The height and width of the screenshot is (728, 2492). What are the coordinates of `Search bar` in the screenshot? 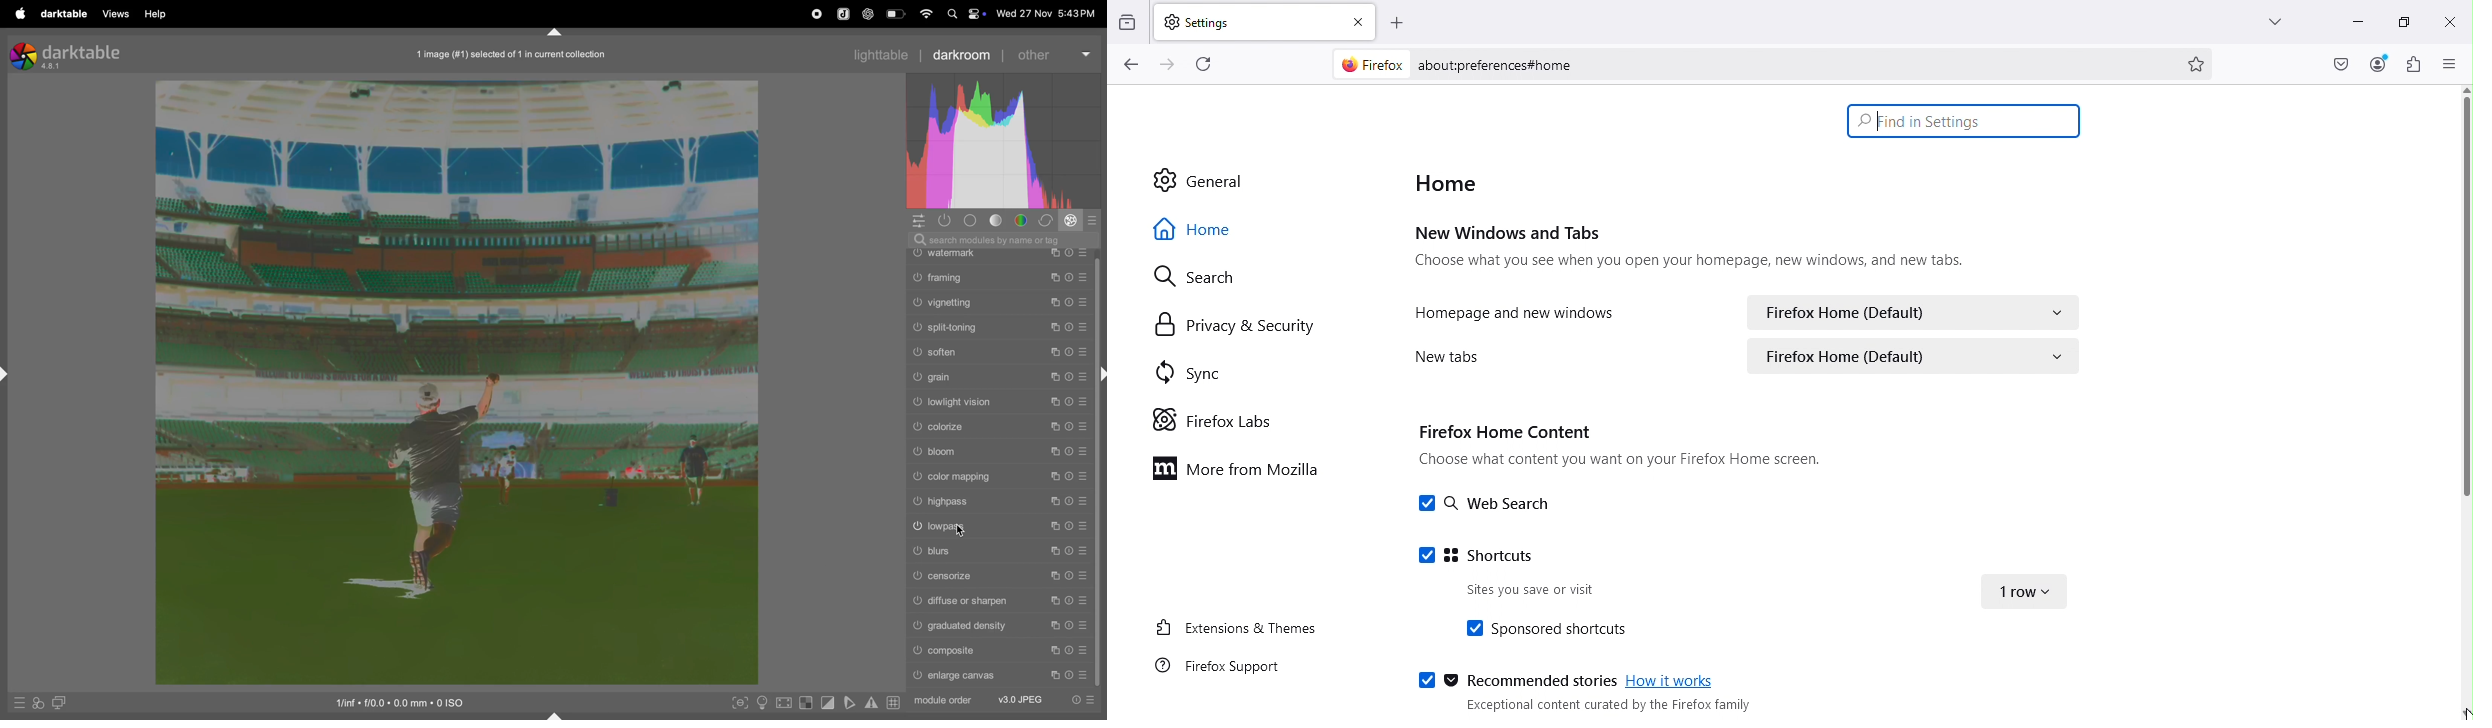 It's located at (1962, 120).